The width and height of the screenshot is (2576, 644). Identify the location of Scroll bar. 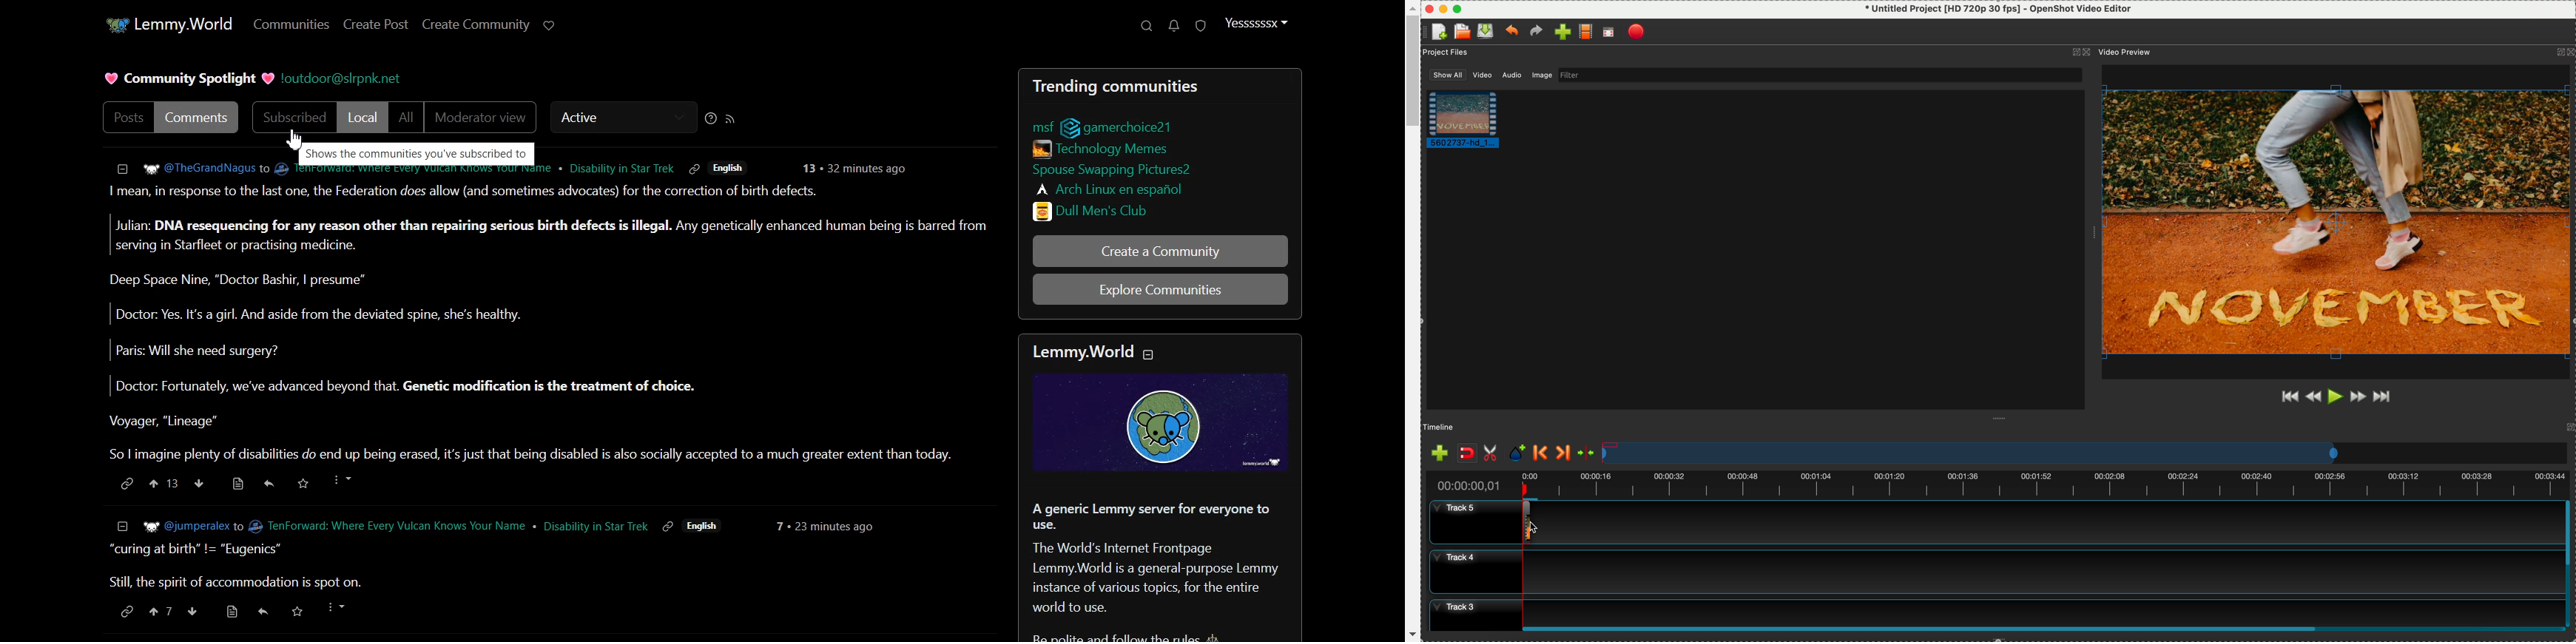
(1407, 321).